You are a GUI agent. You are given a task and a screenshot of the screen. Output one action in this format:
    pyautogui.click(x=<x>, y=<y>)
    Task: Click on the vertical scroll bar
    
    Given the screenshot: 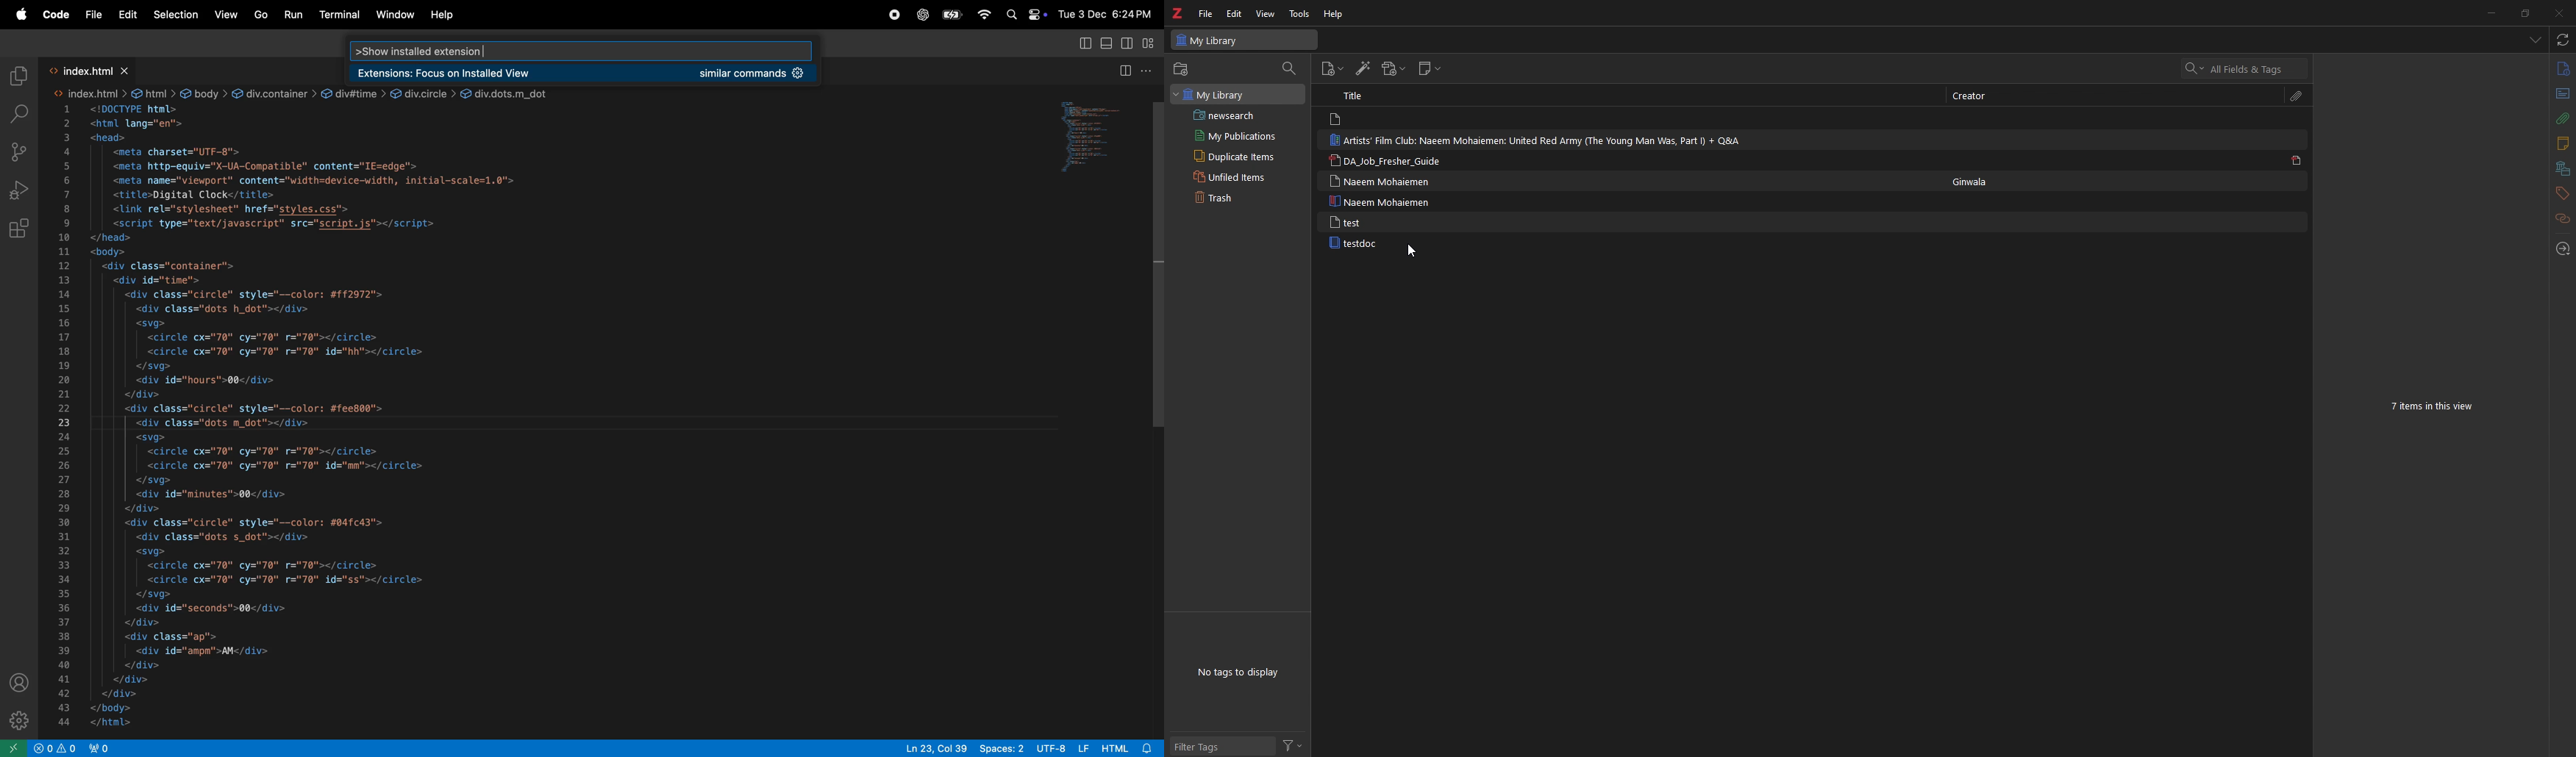 What is the action you would take?
    pyautogui.click(x=1153, y=270)
    